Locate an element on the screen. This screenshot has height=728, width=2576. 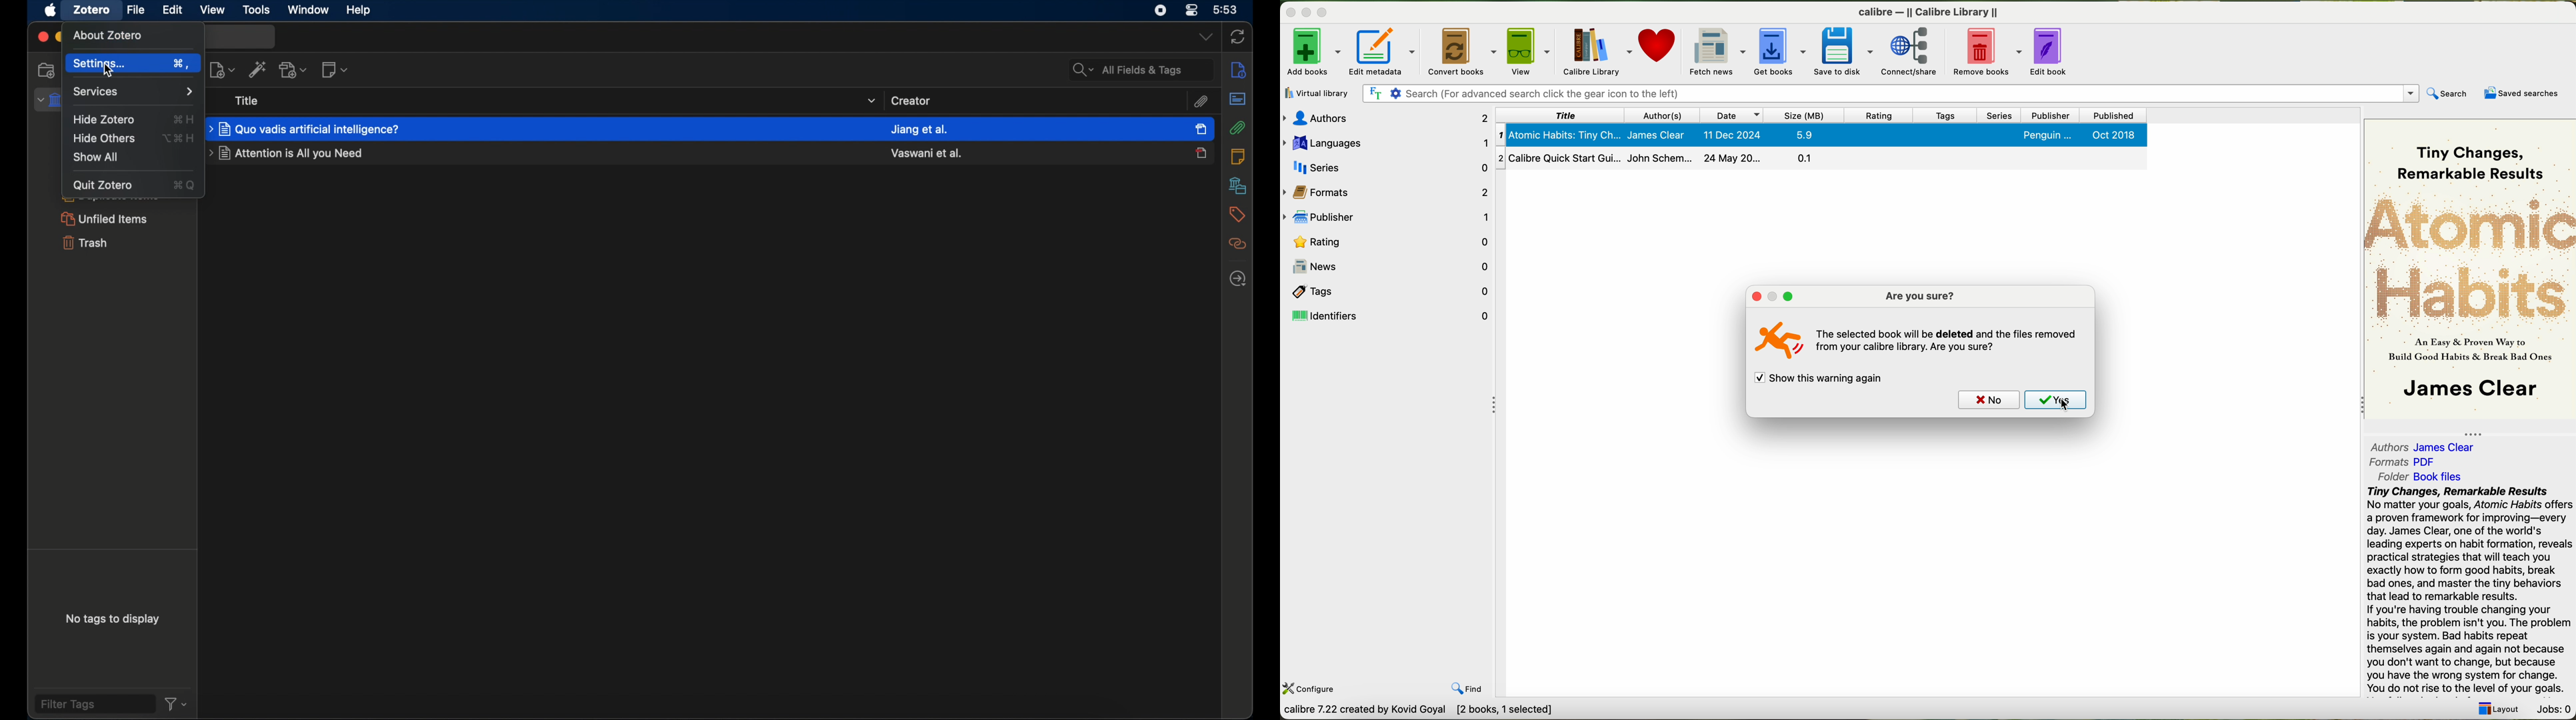
maximize popup is located at coordinates (1790, 298).